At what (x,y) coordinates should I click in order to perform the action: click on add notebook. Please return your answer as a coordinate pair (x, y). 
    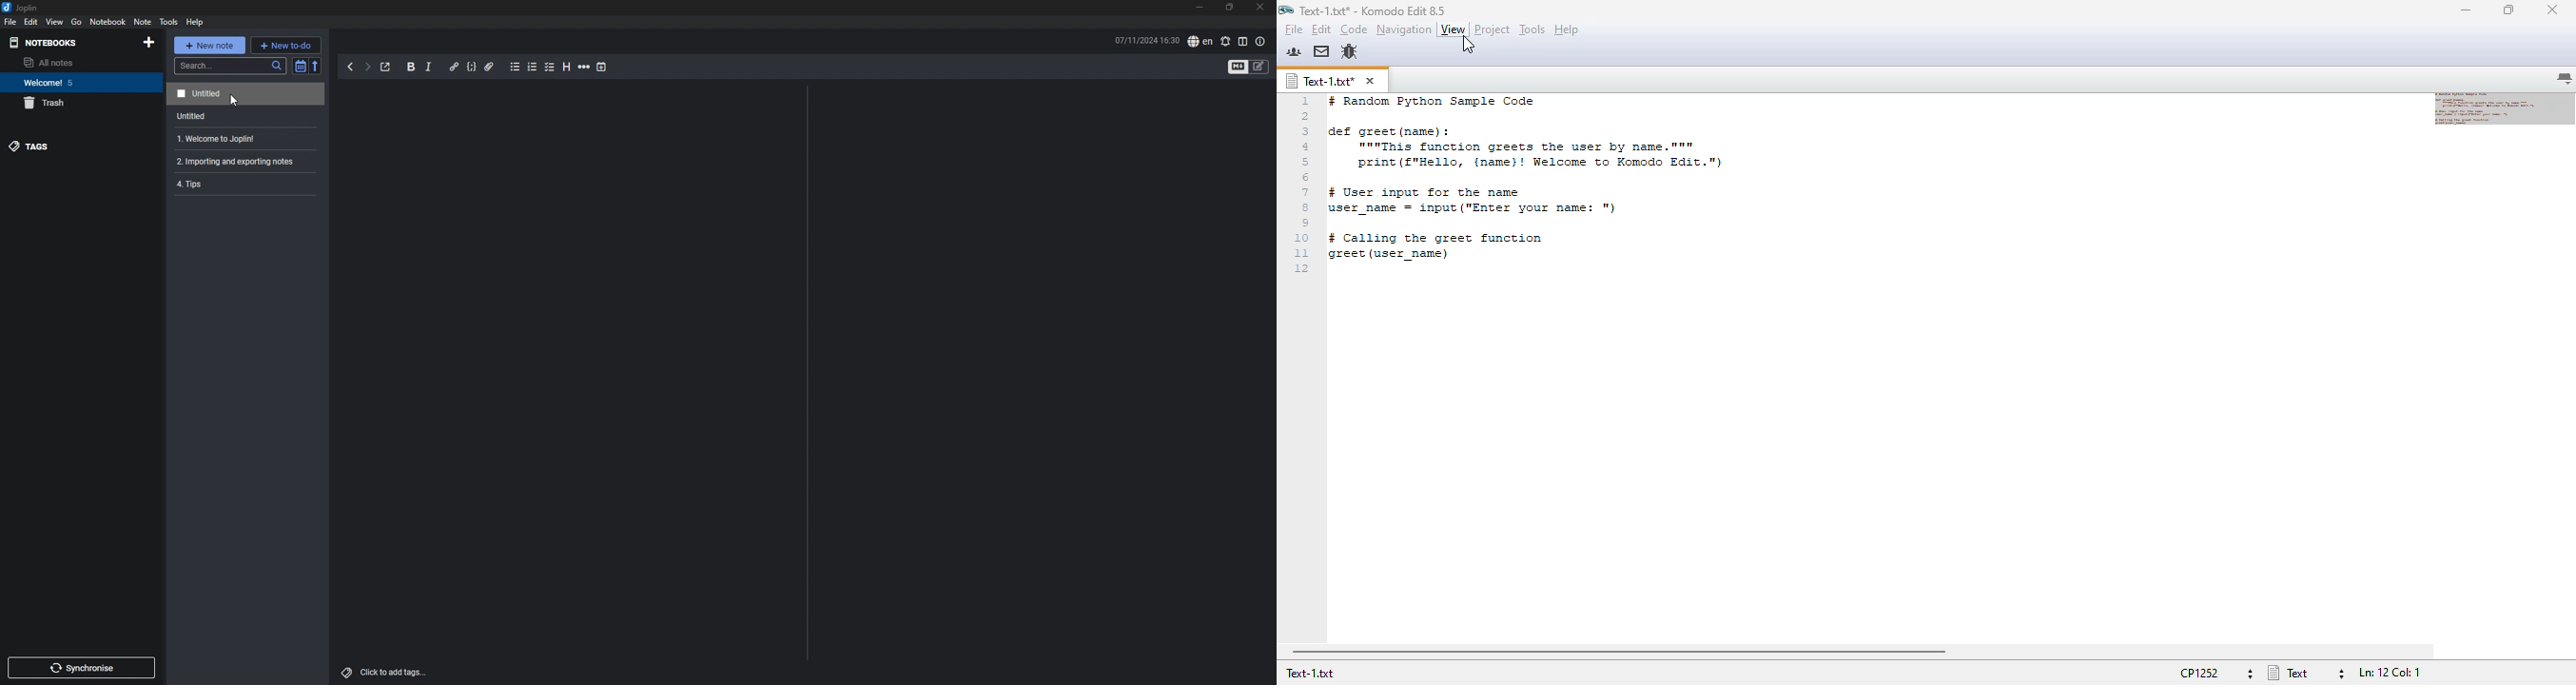
    Looking at the image, I should click on (149, 43).